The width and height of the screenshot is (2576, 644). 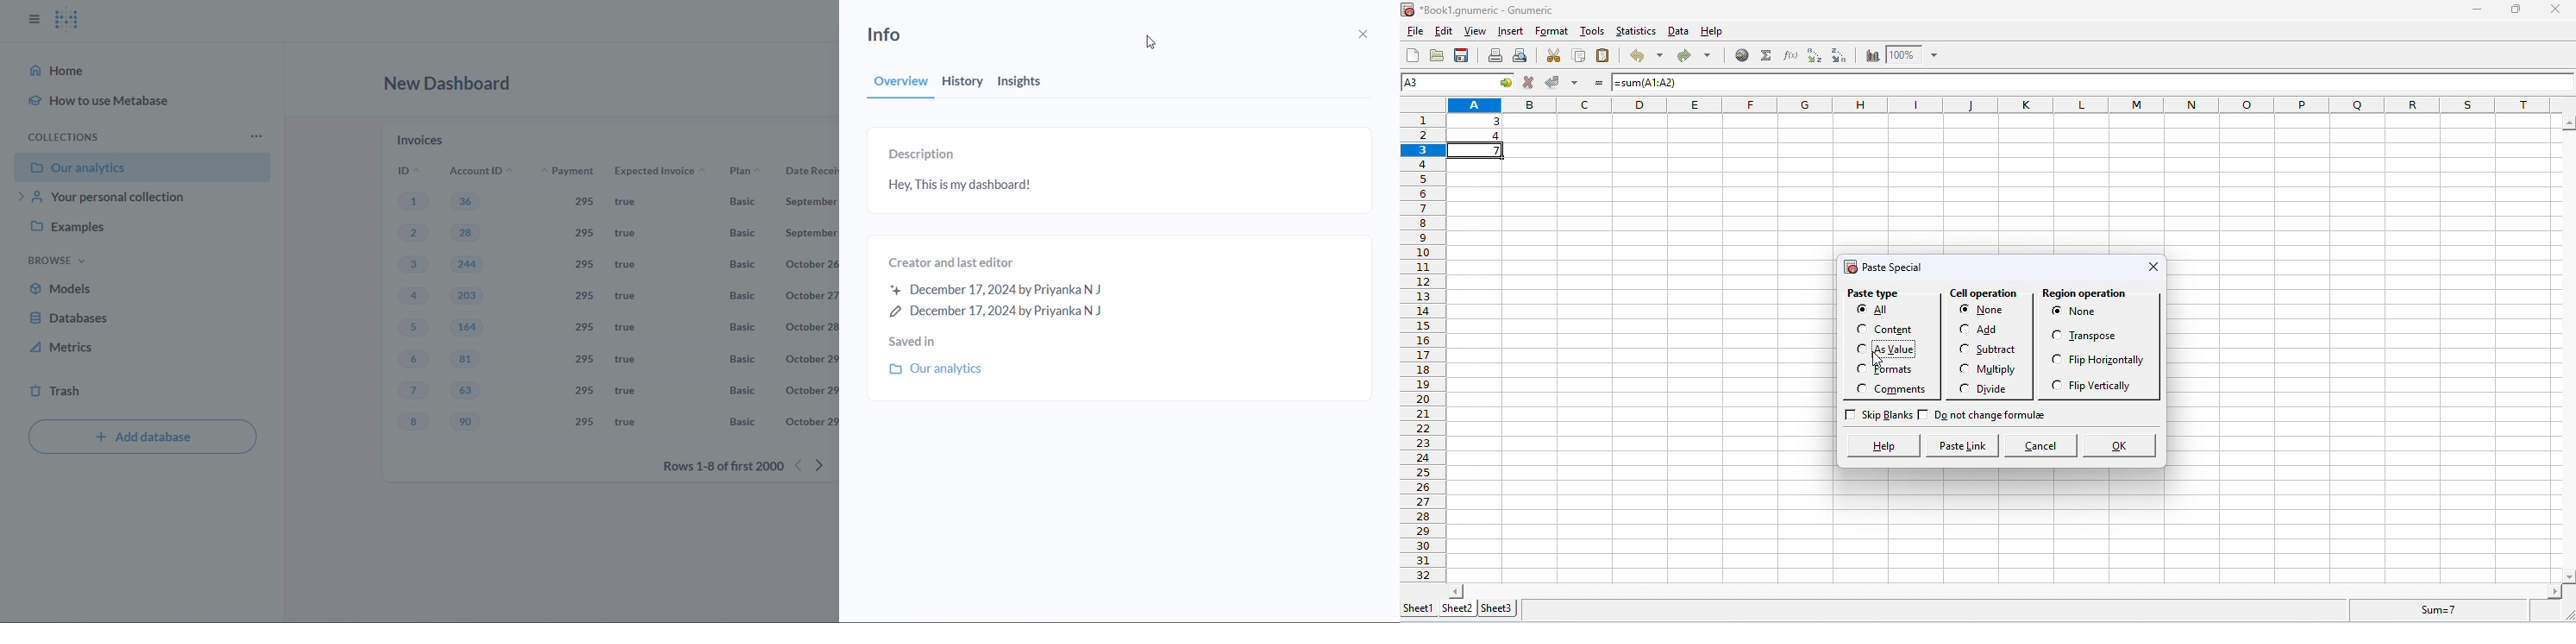 I want to click on space for horizontal column, so click(x=2004, y=590).